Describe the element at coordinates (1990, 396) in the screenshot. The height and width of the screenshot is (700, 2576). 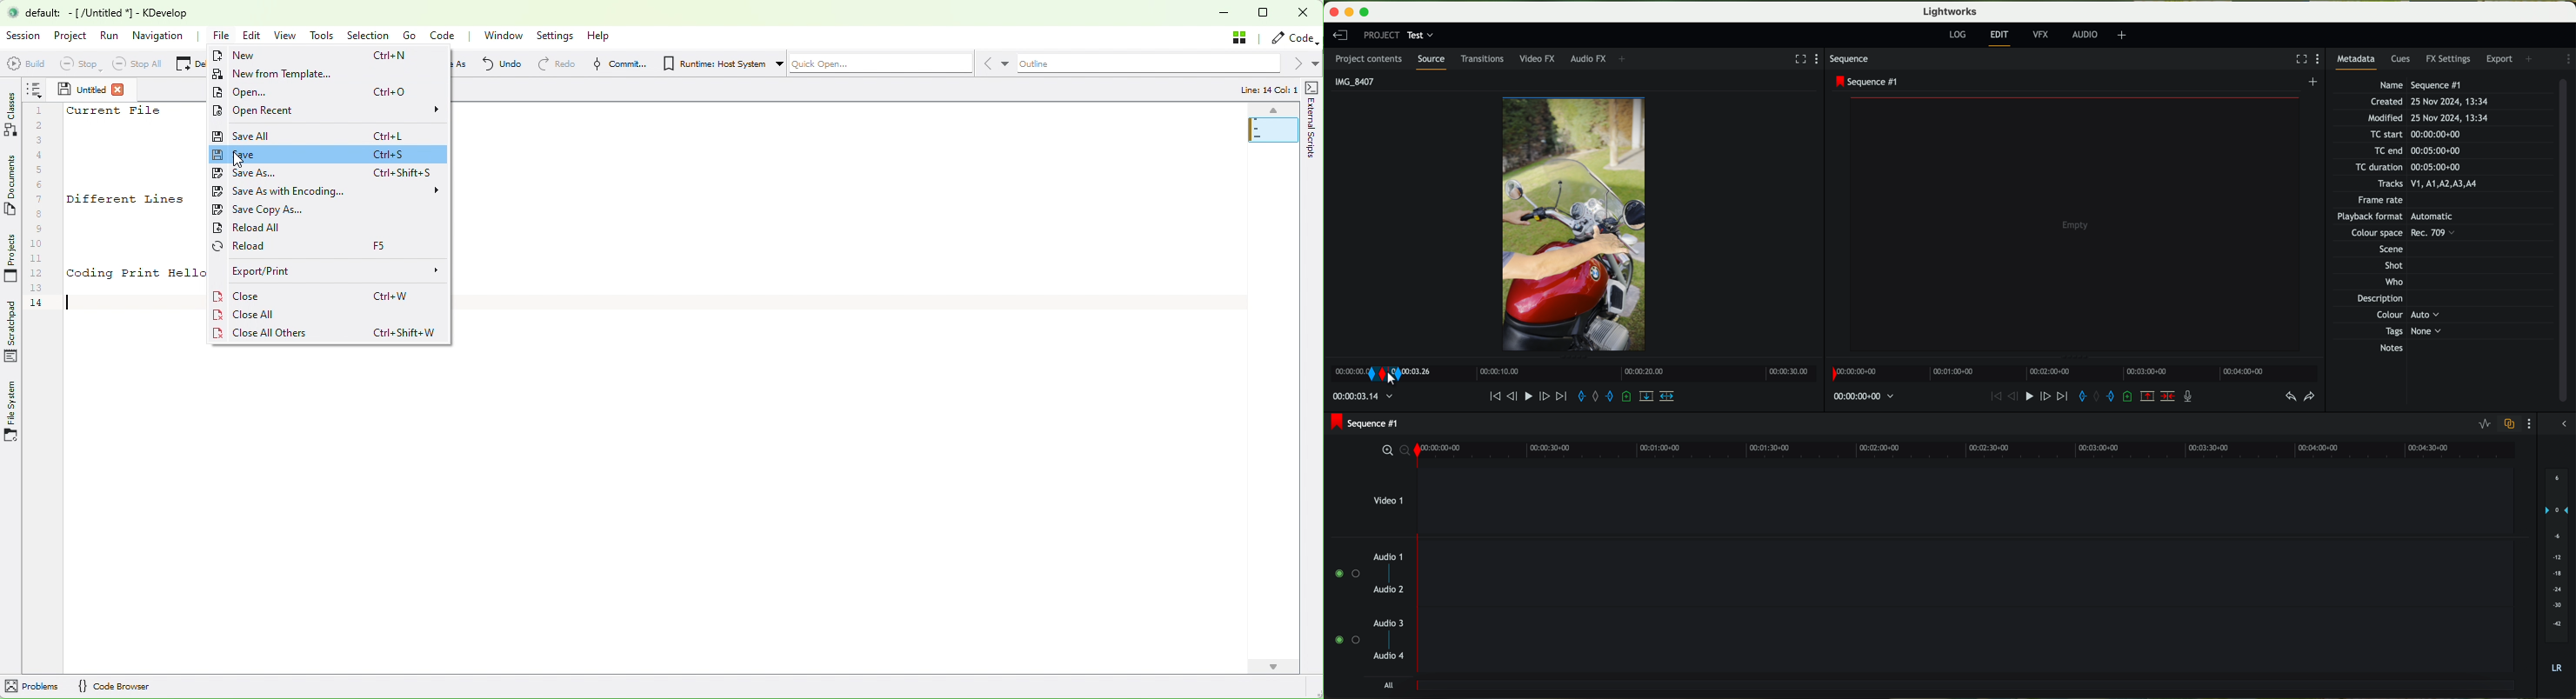
I see `move backward` at that location.